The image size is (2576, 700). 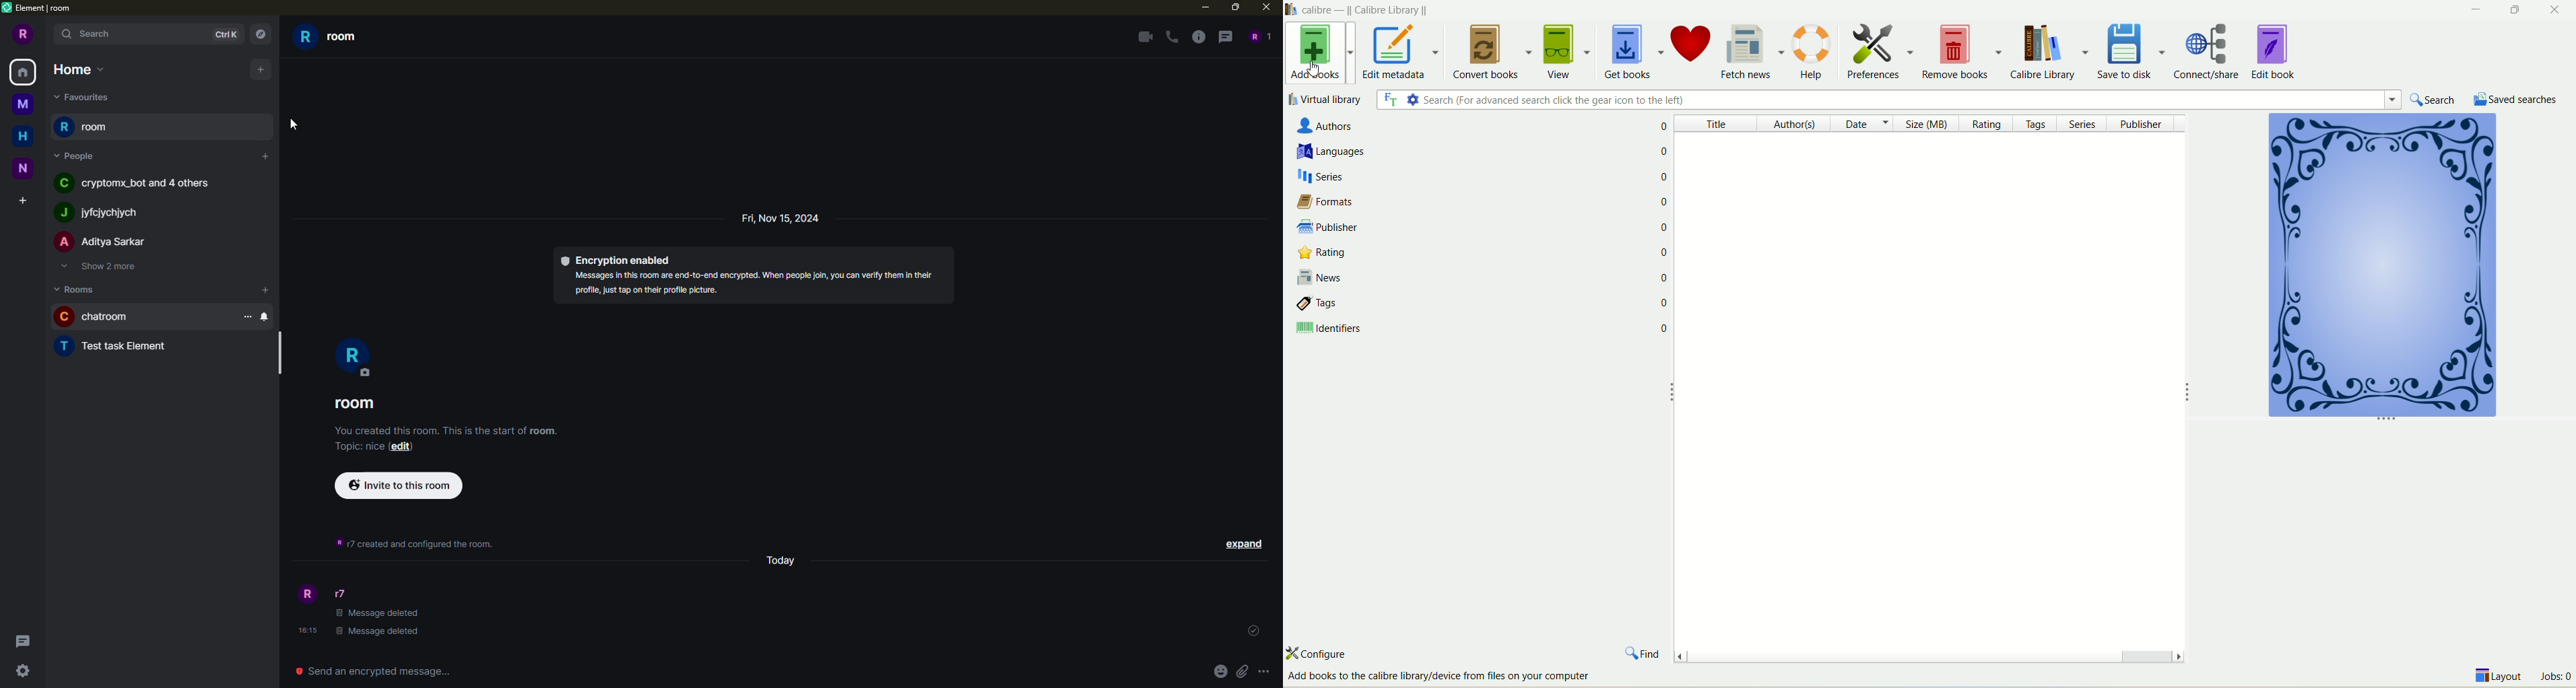 What do you see at coordinates (2134, 50) in the screenshot?
I see `save to disk` at bounding box center [2134, 50].